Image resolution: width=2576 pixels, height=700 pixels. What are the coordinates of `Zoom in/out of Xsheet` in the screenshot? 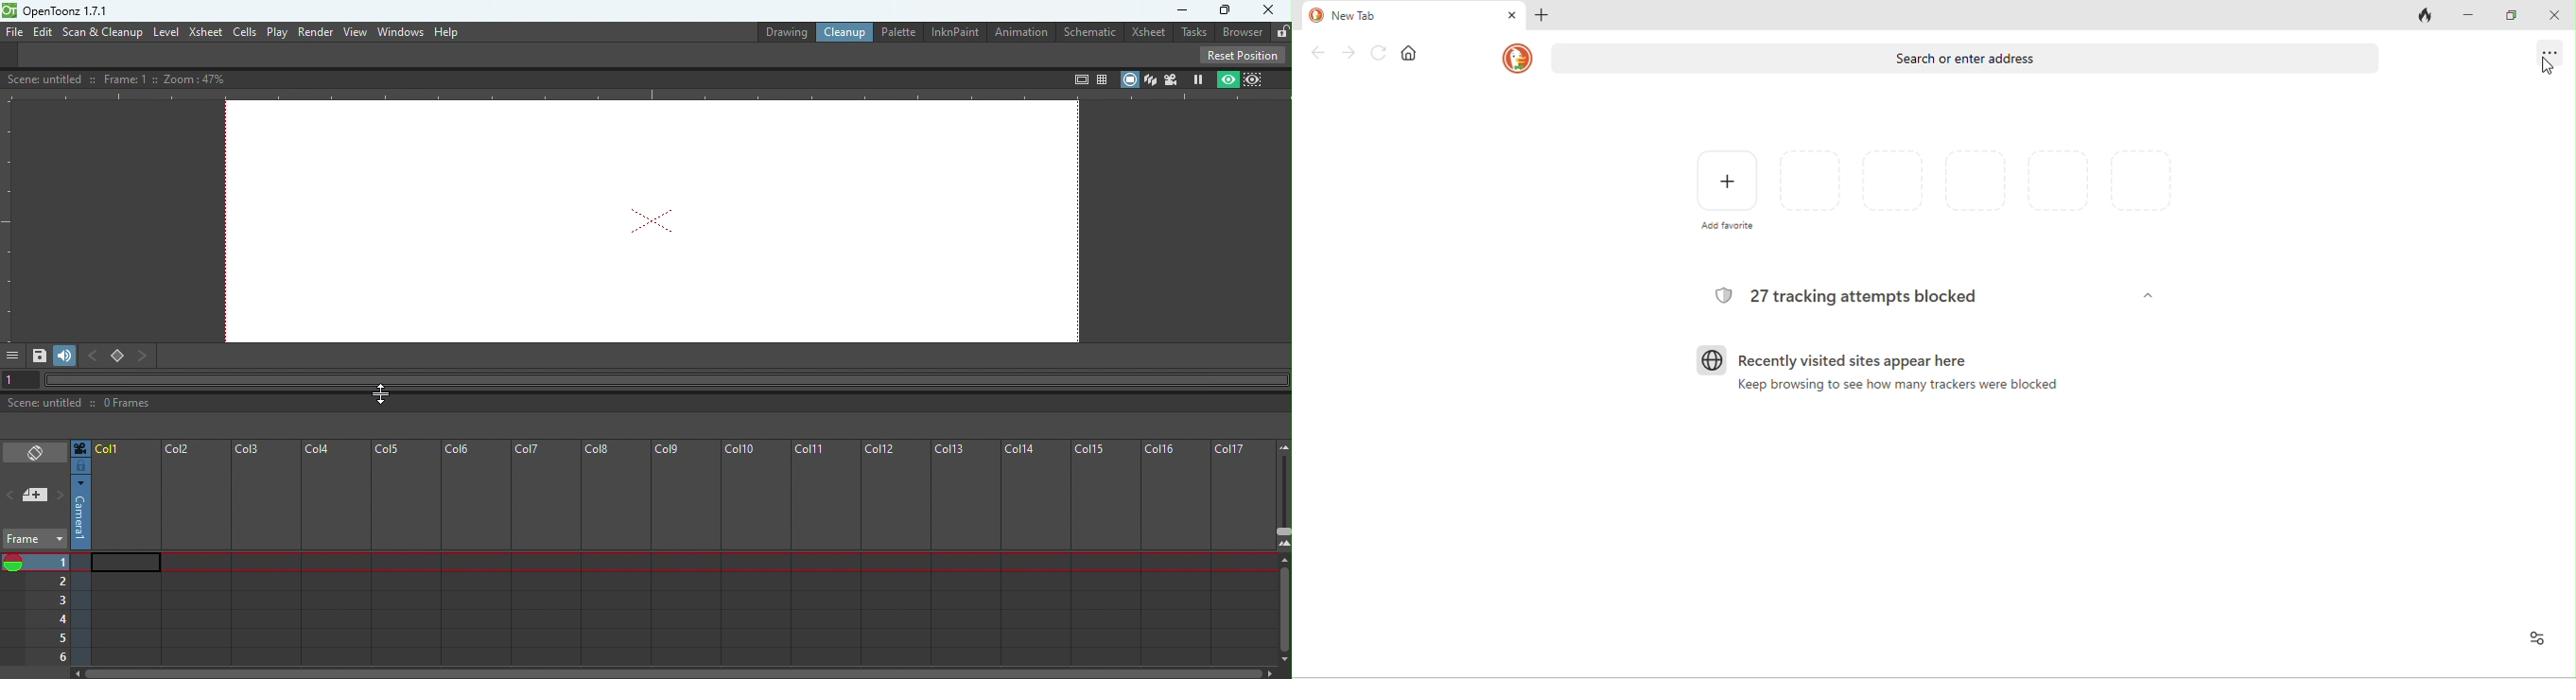 It's located at (1281, 494).